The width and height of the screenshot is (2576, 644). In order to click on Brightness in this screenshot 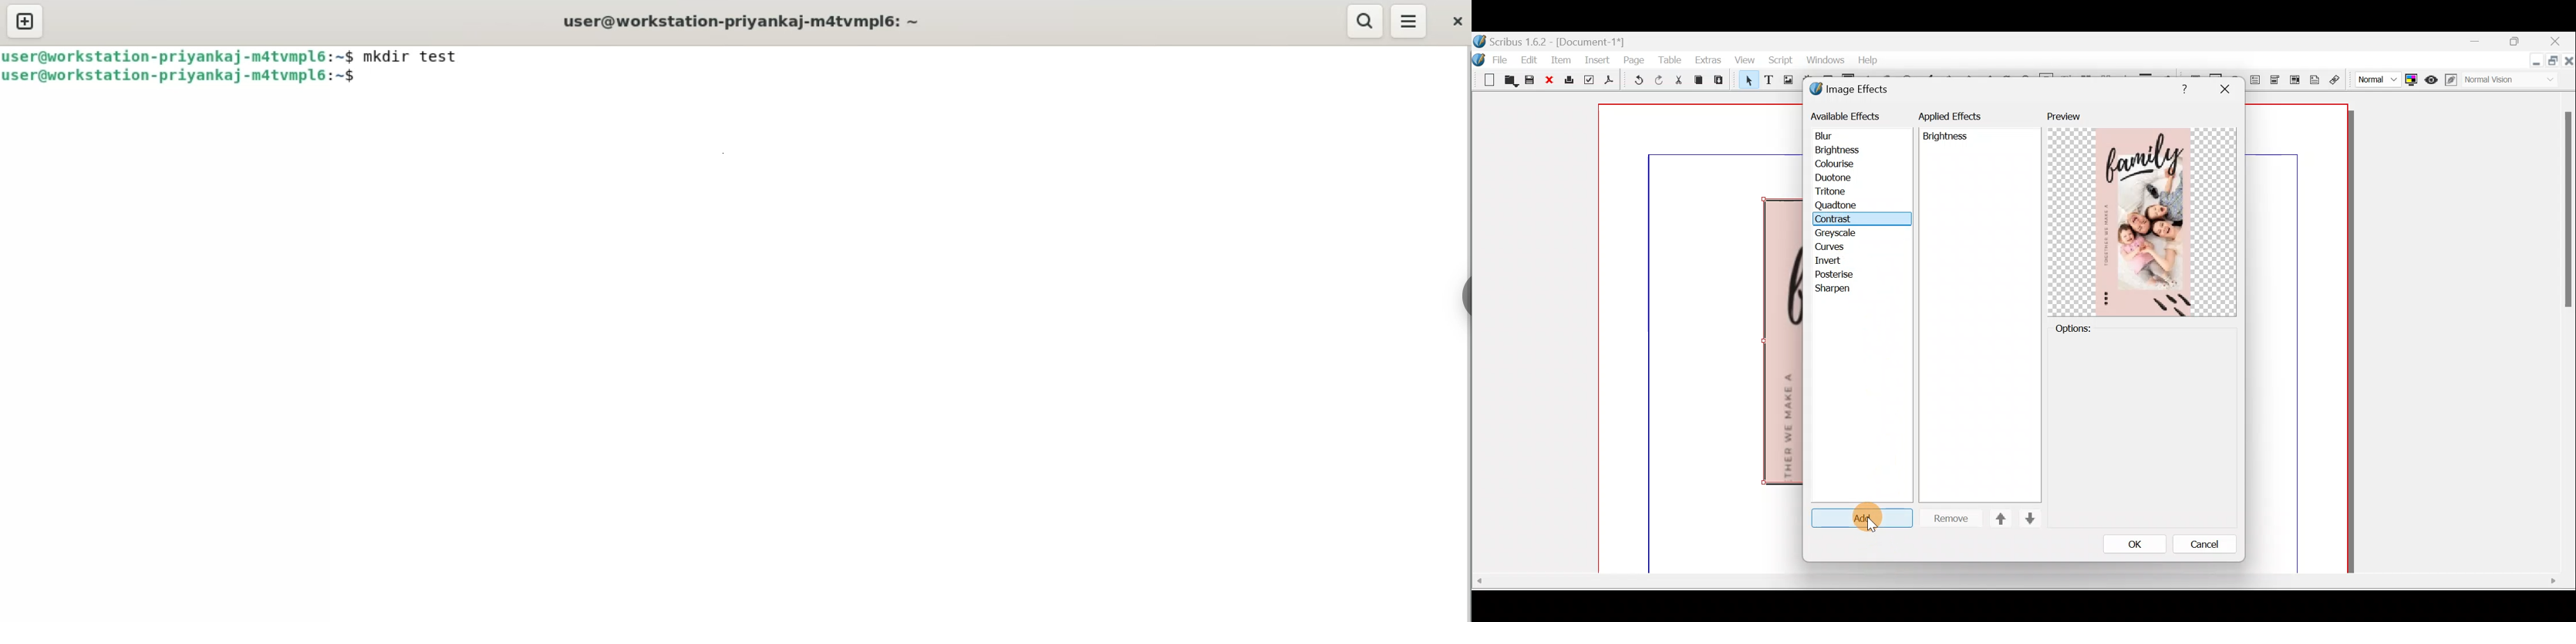, I will do `click(1853, 150)`.